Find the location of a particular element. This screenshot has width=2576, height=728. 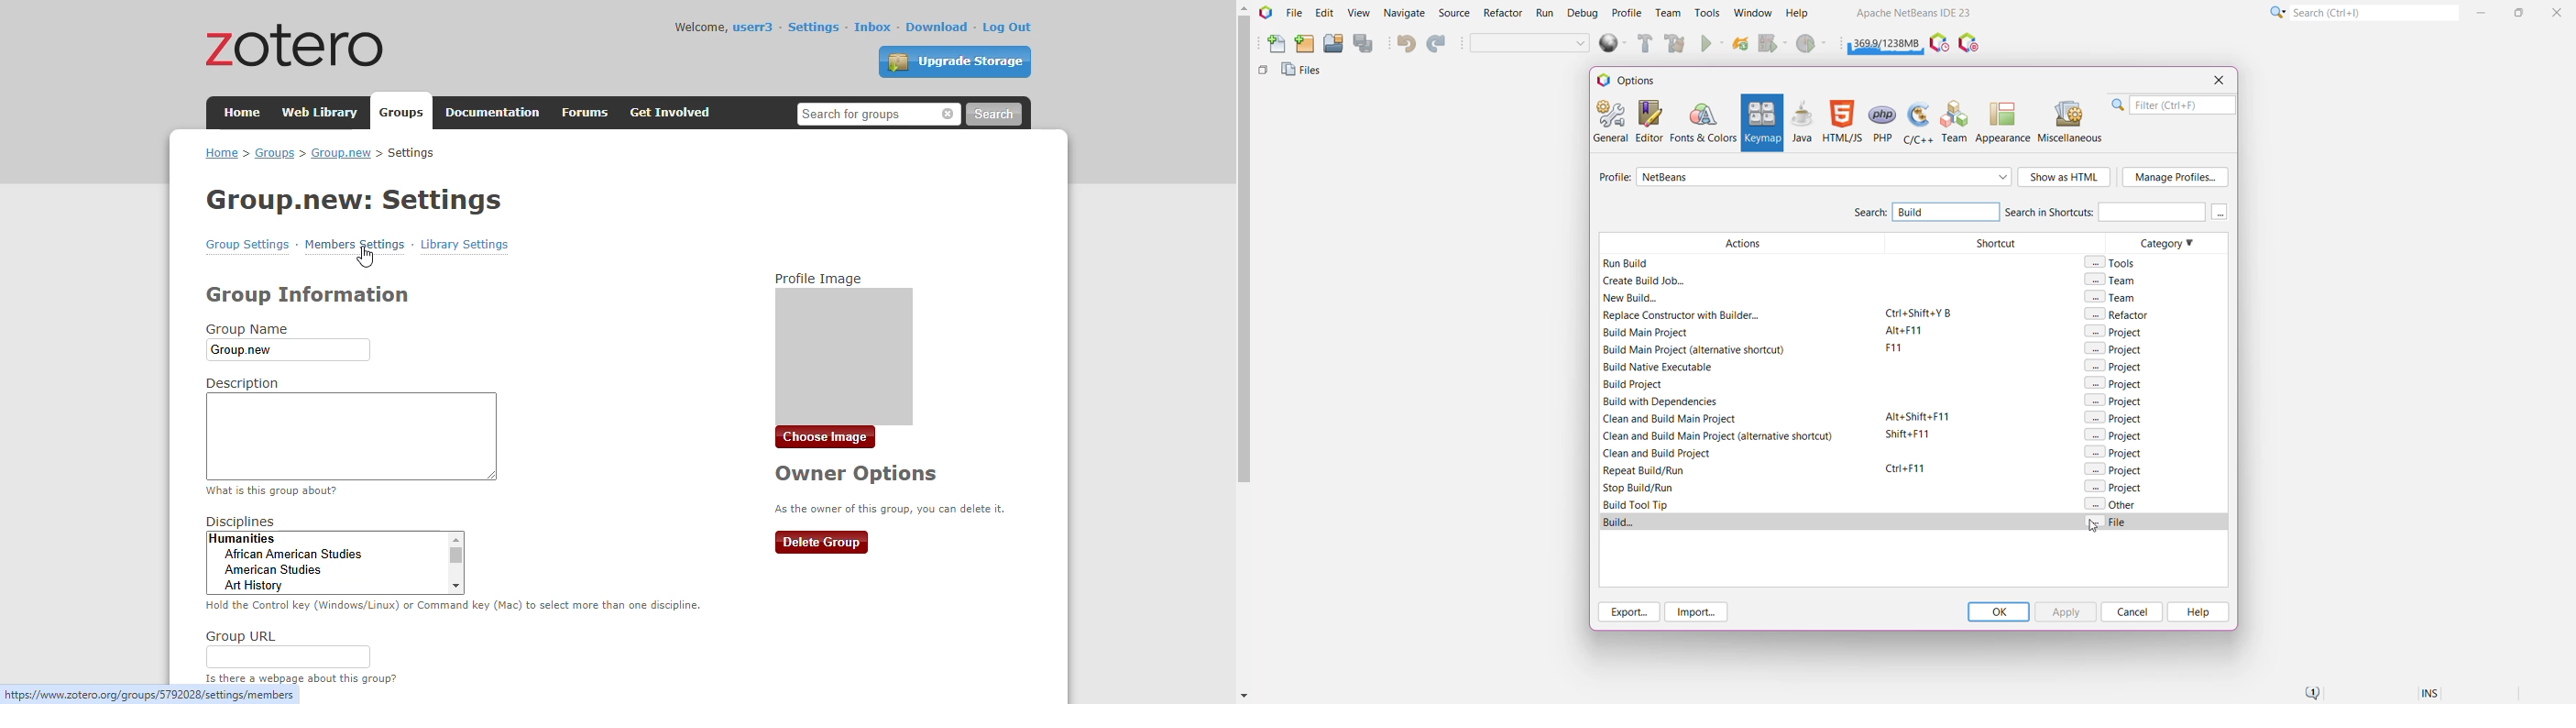

owner options is located at coordinates (857, 474).